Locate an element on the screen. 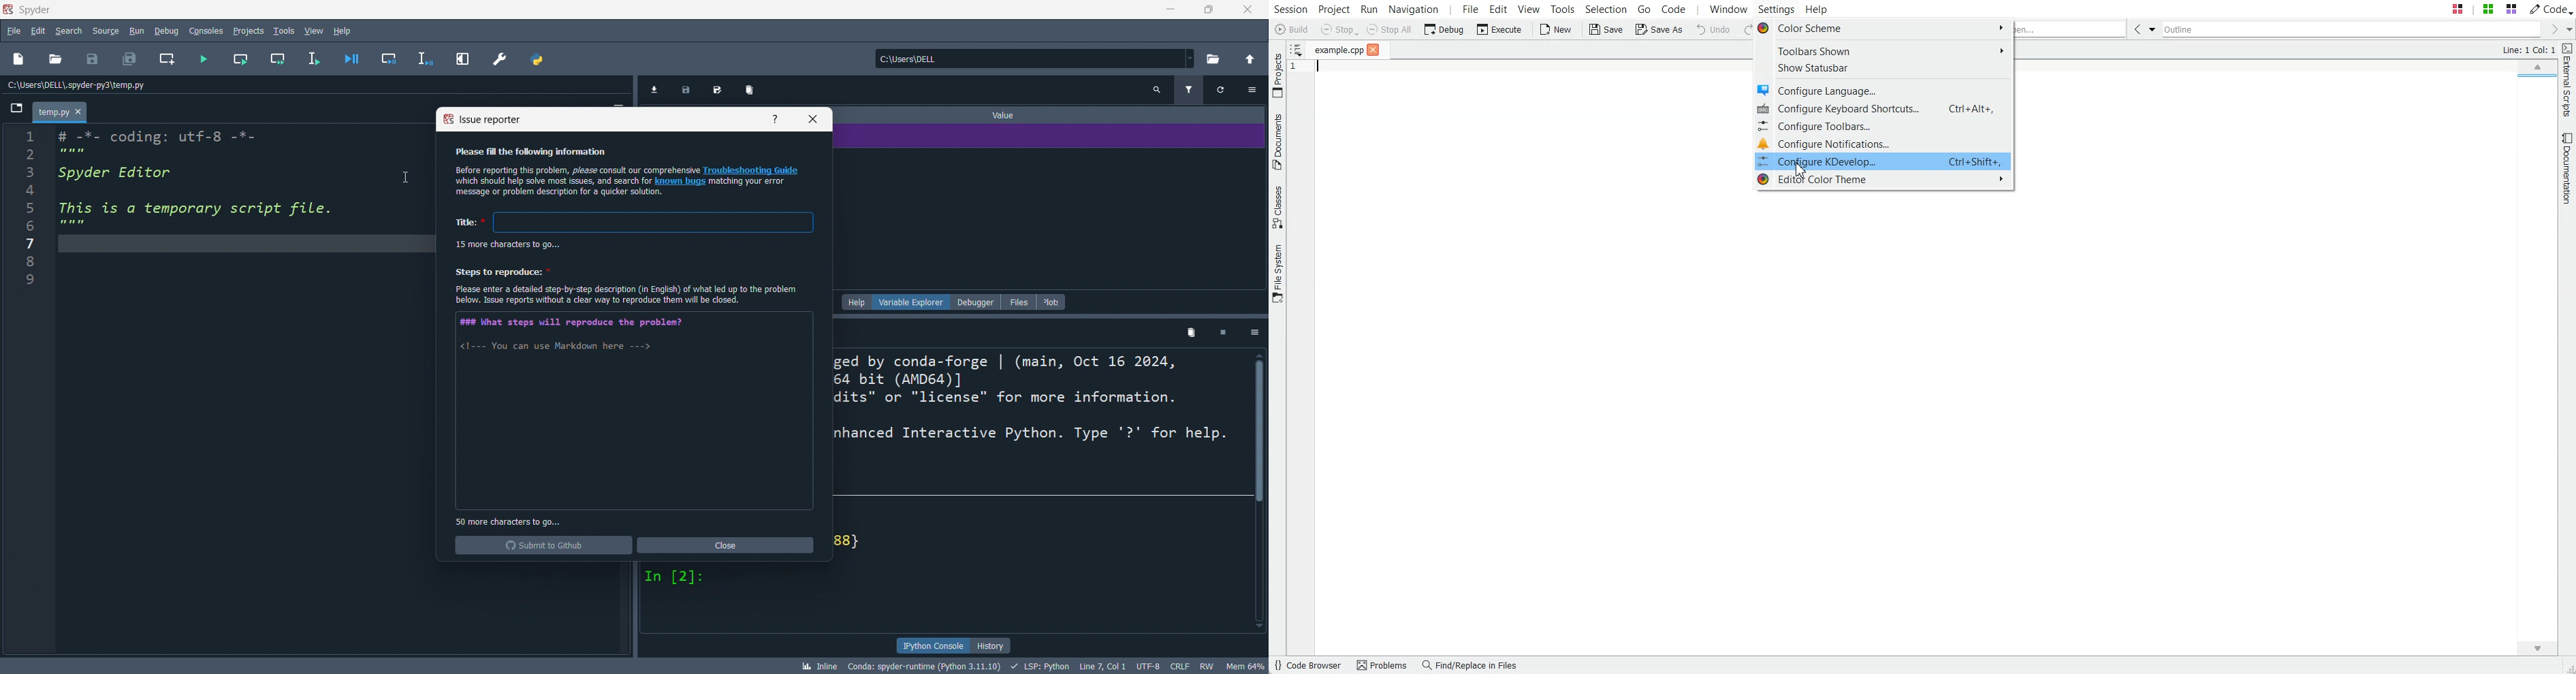 This screenshot has width=2576, height=700. close is located at coordinates (1249, 10).